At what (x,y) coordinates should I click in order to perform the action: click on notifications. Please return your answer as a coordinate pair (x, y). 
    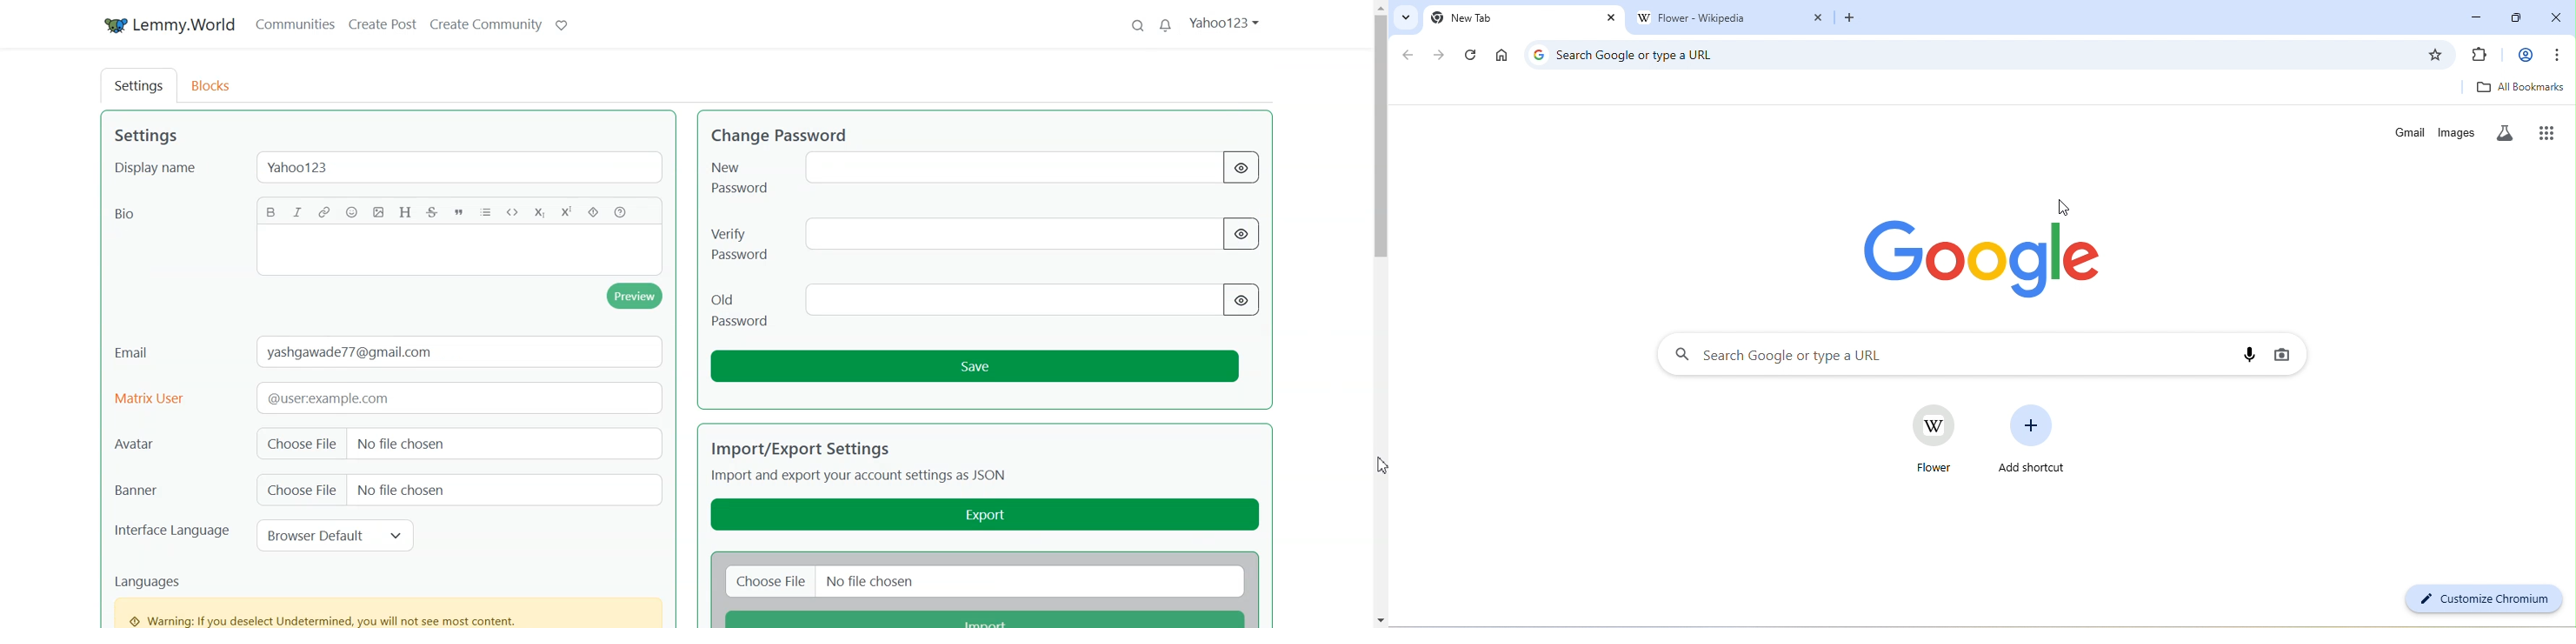
    Looking at the image, I should click on (1166, 27).